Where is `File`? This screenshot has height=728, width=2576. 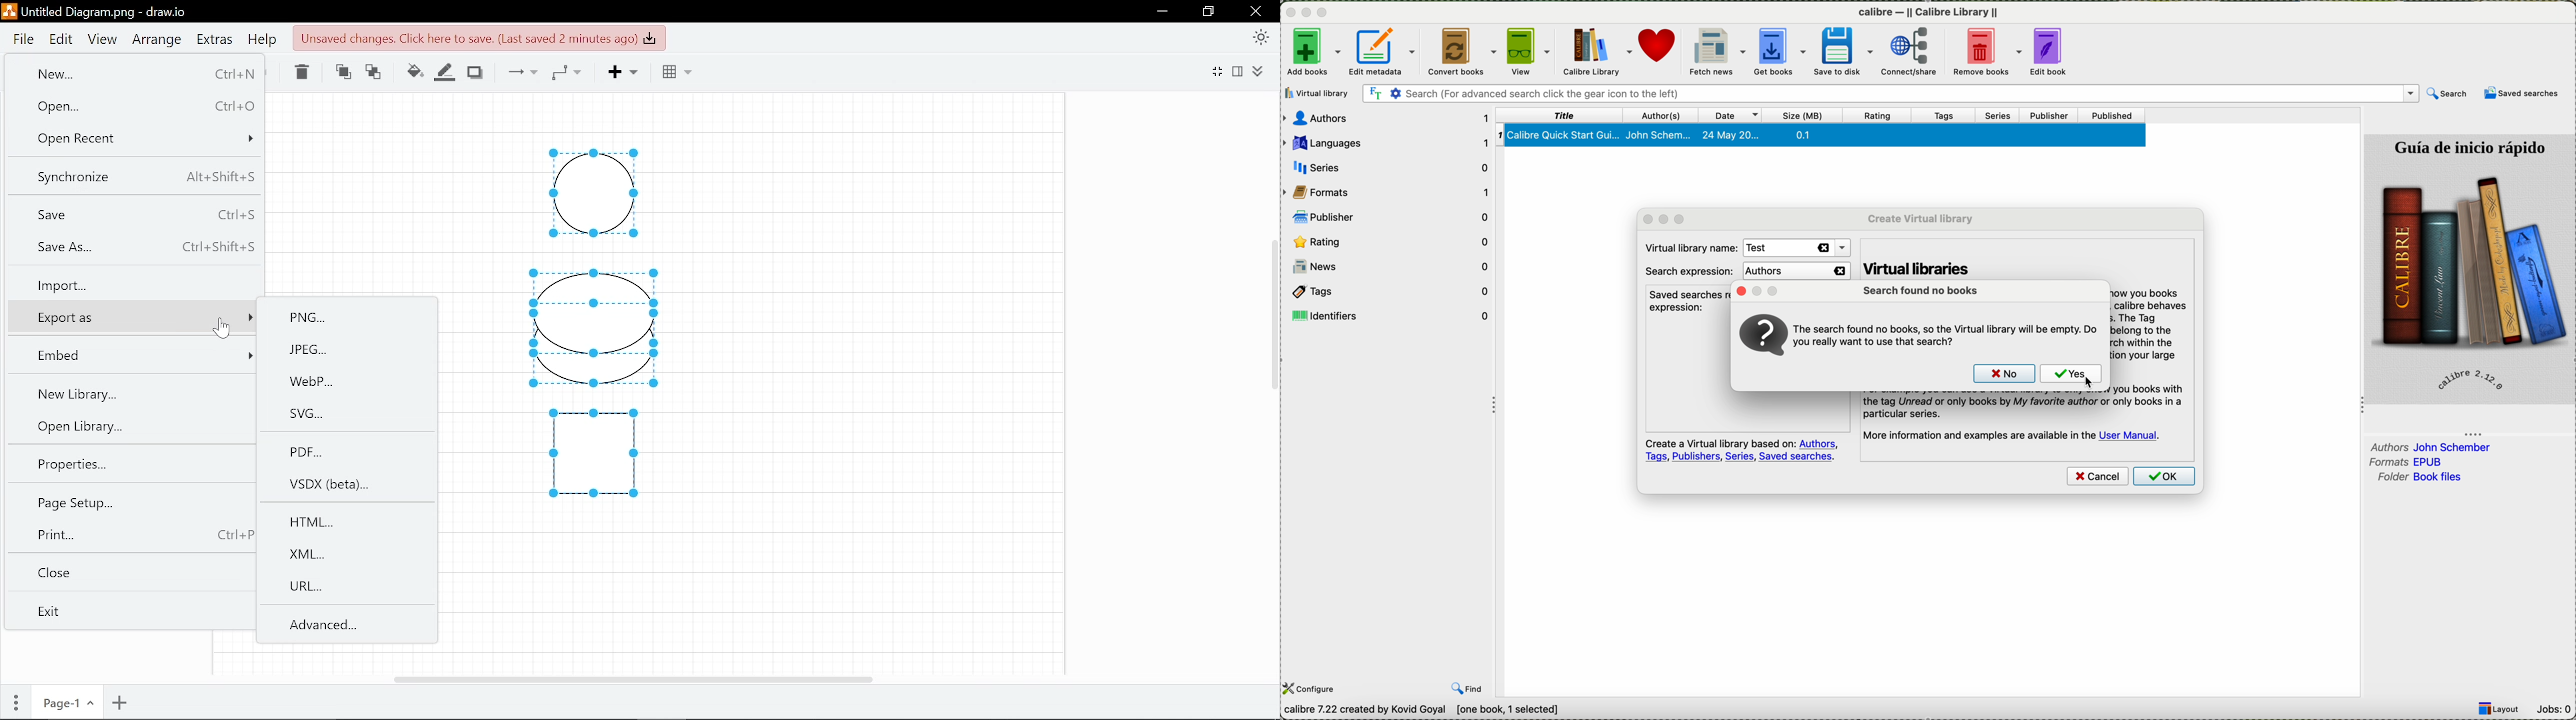 File is located at coordinates (24, 39).